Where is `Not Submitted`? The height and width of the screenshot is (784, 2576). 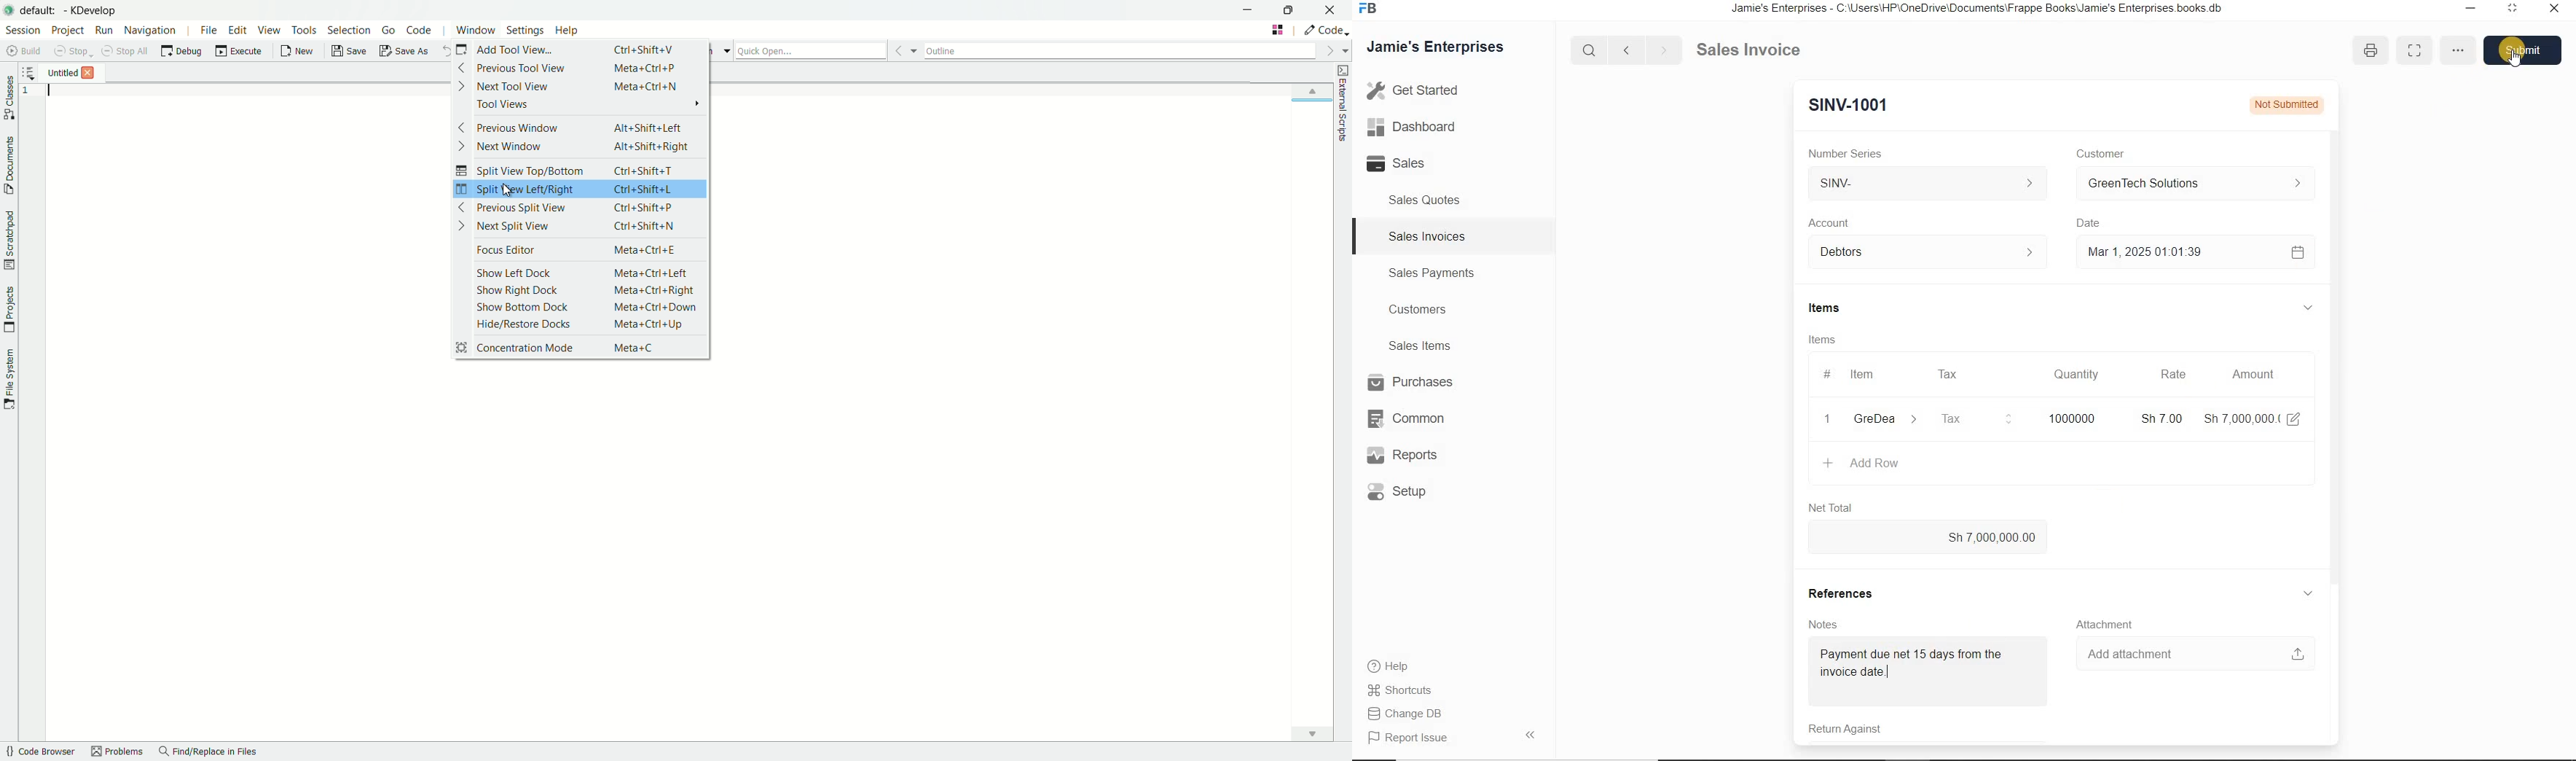 Not Submitted is located at coordinates (2285, 104).